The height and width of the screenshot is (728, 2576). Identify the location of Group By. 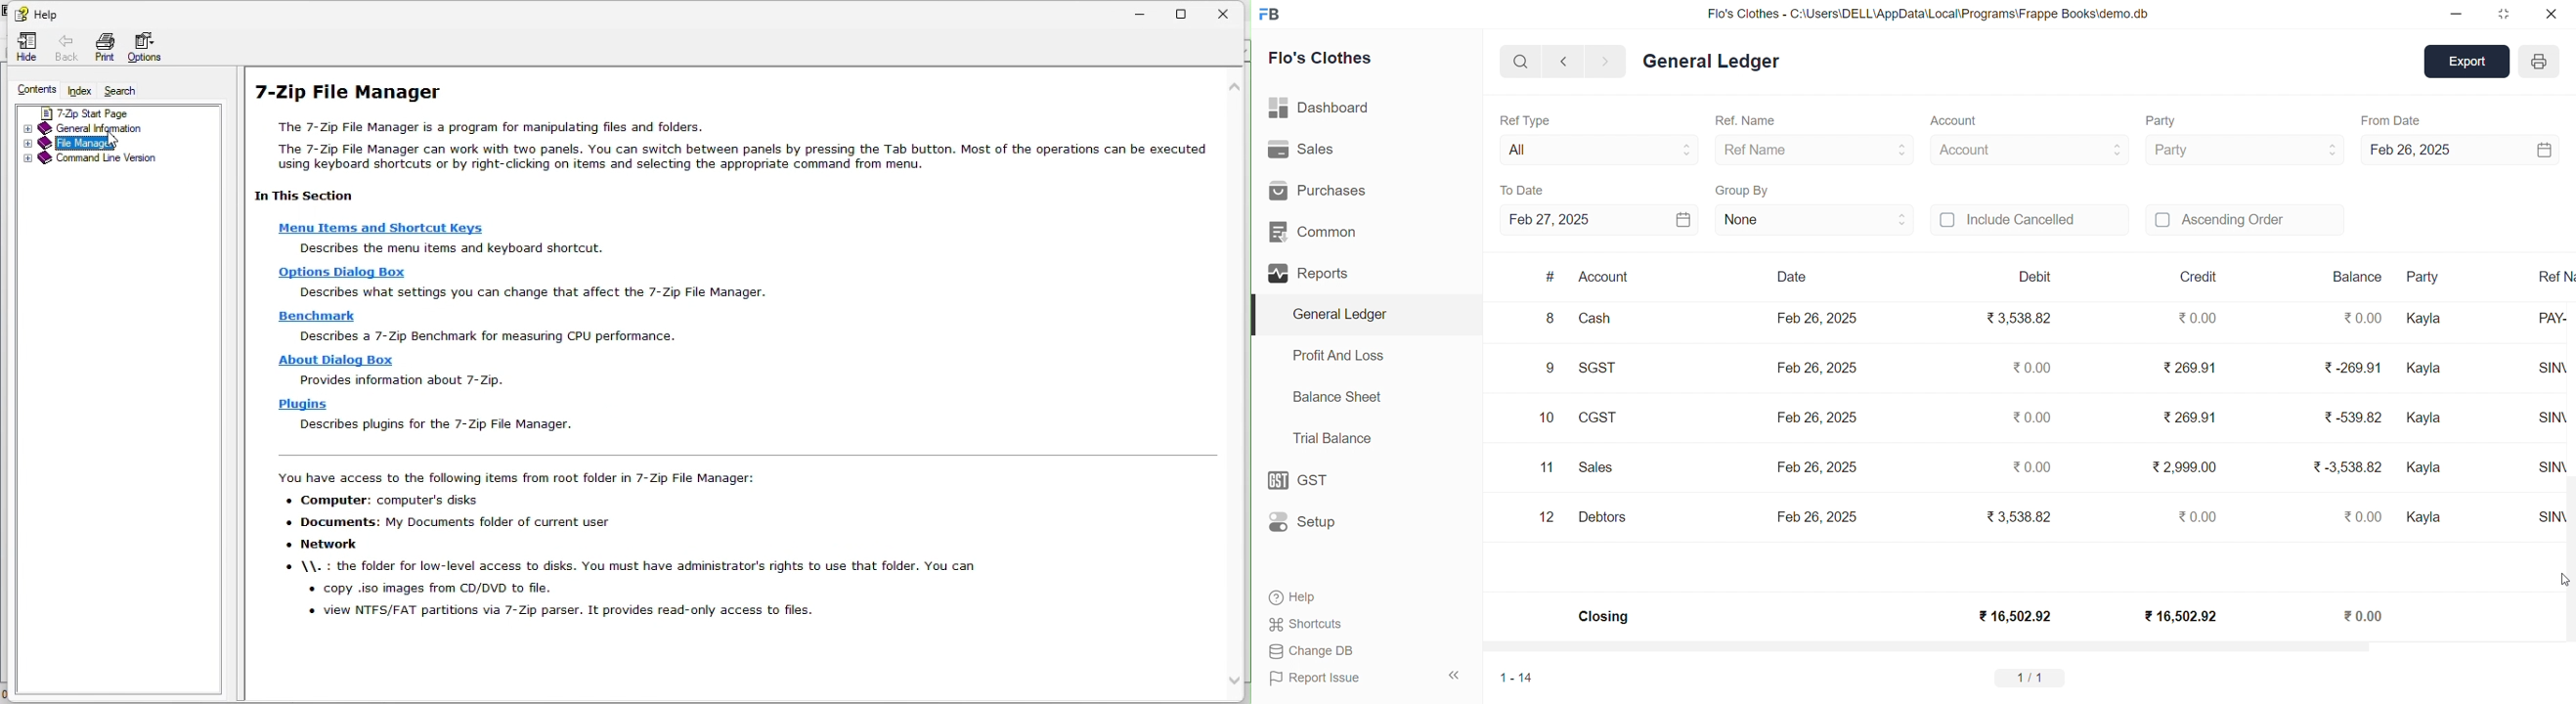
(1743, 188).